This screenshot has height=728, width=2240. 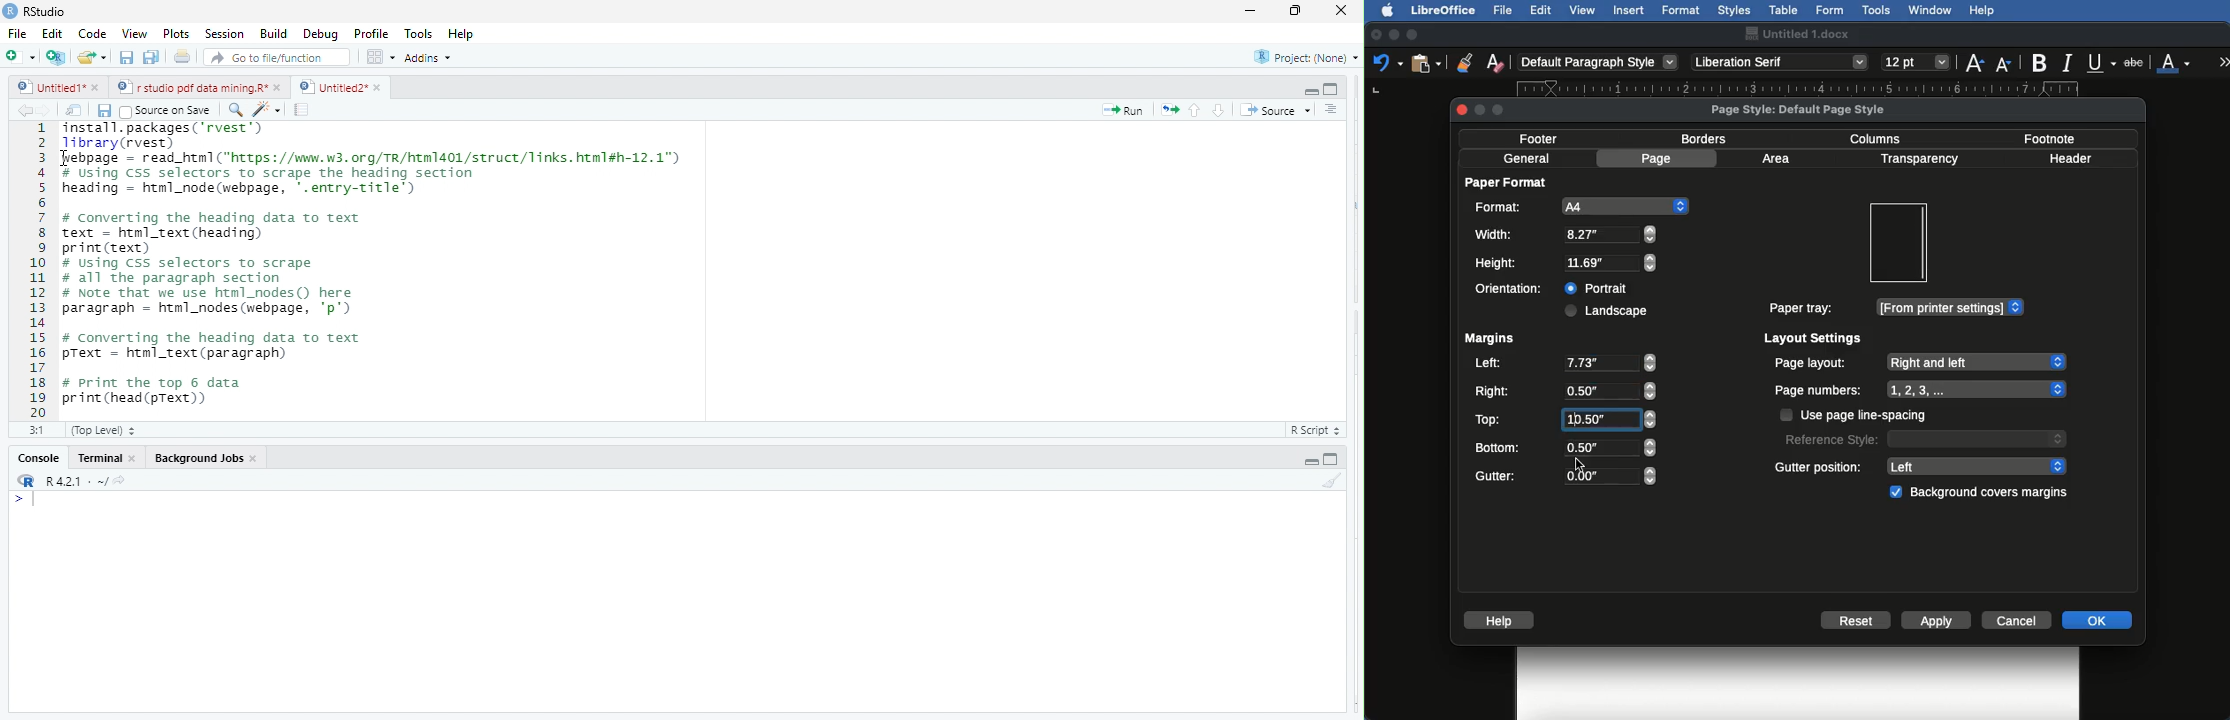 I want to click on Margins, so click(x=1489, y=339).